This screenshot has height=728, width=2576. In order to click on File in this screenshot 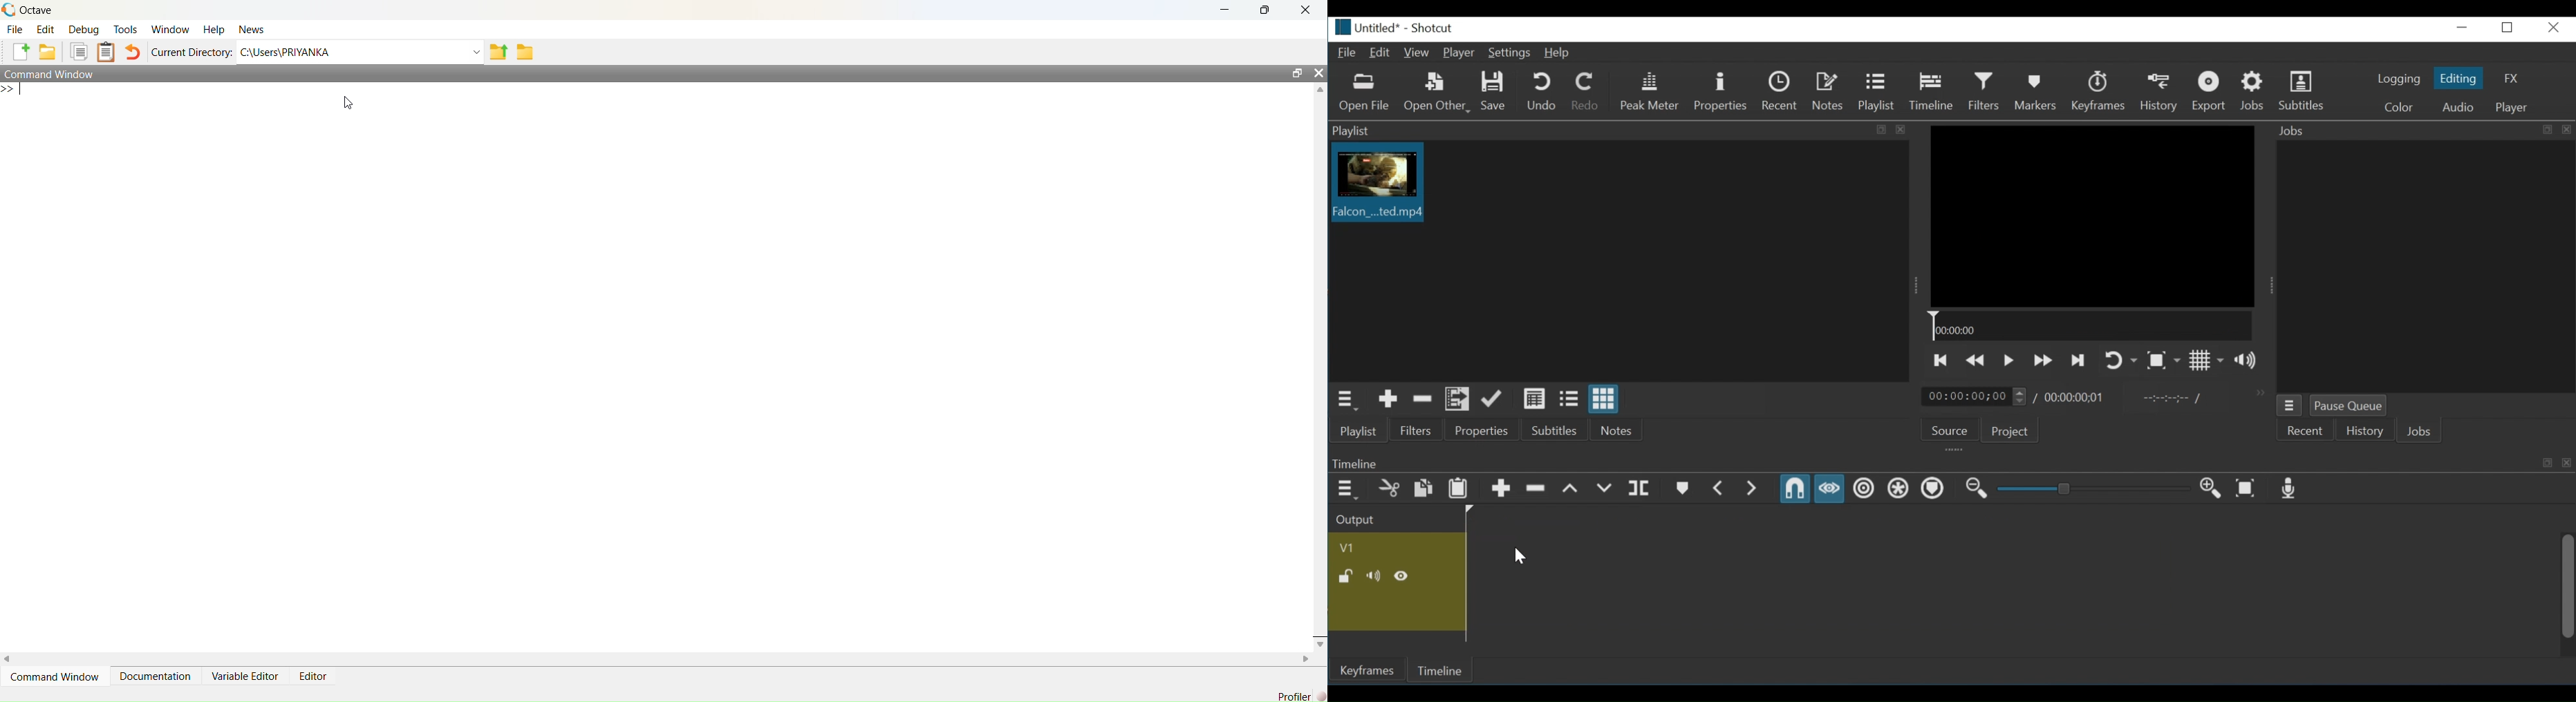, I will do `click(1345, 51)`.